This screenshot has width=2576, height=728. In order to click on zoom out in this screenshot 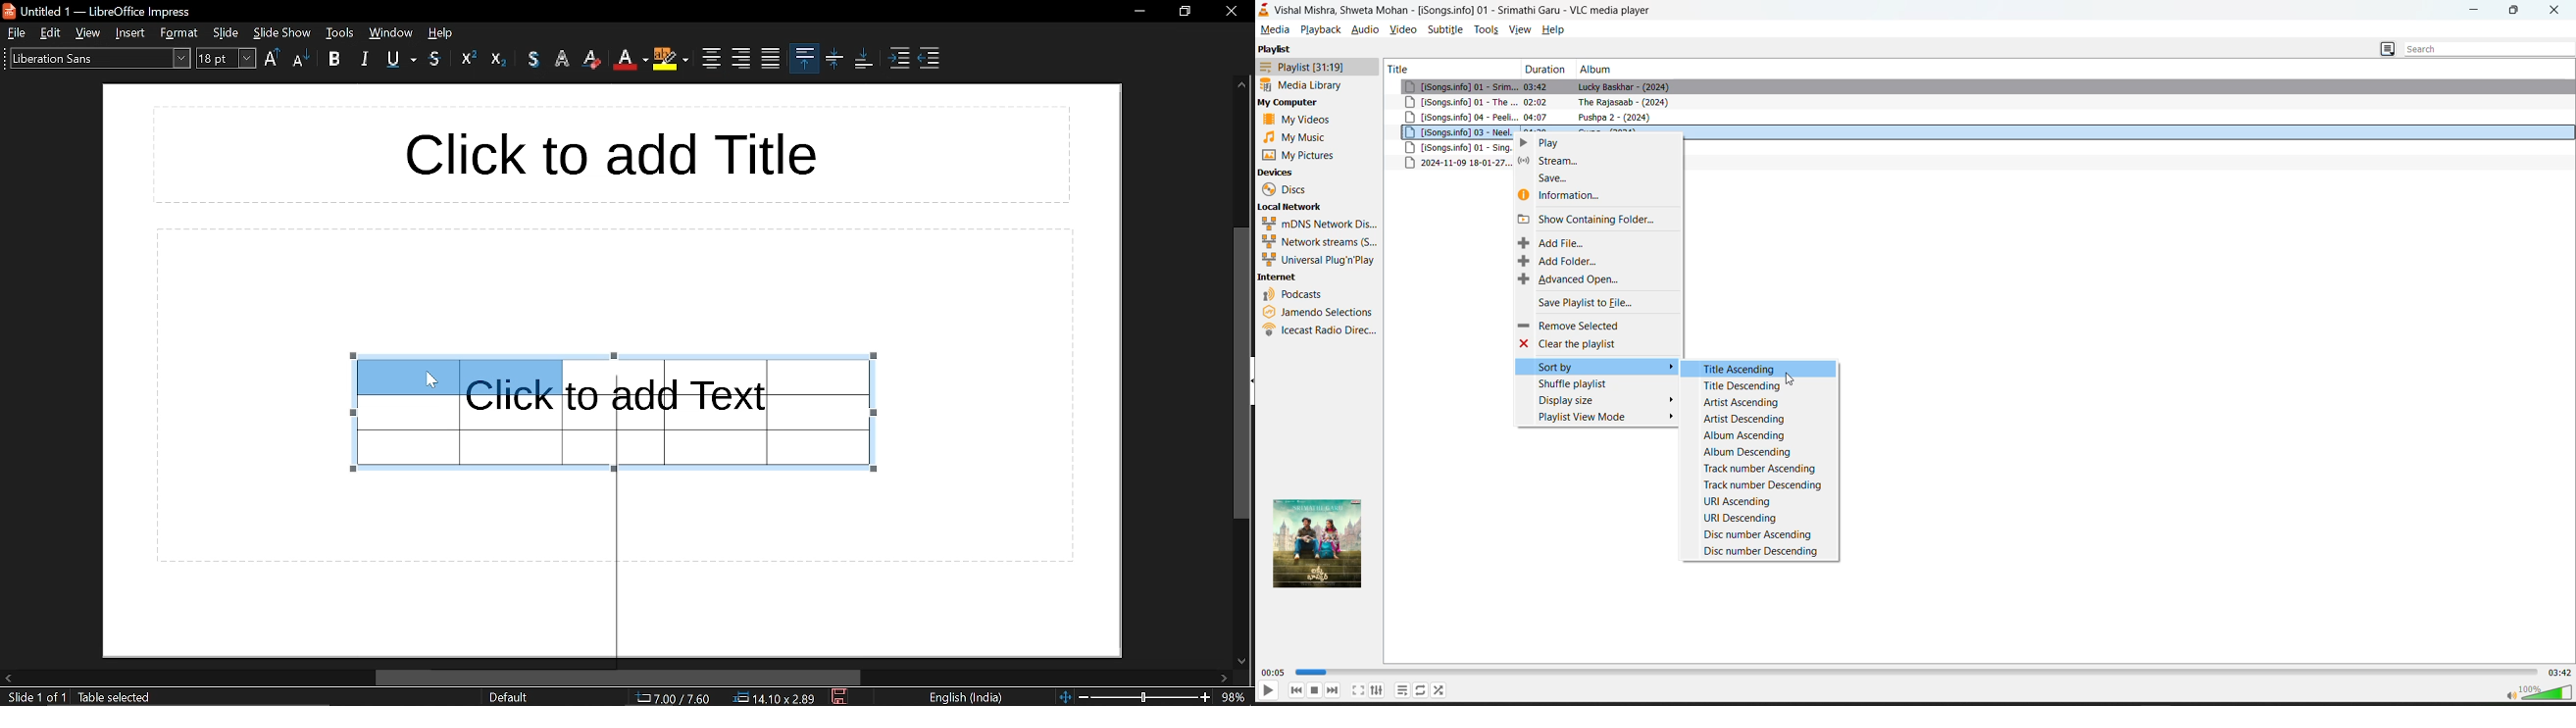, I will do `click(1084, 696)`.